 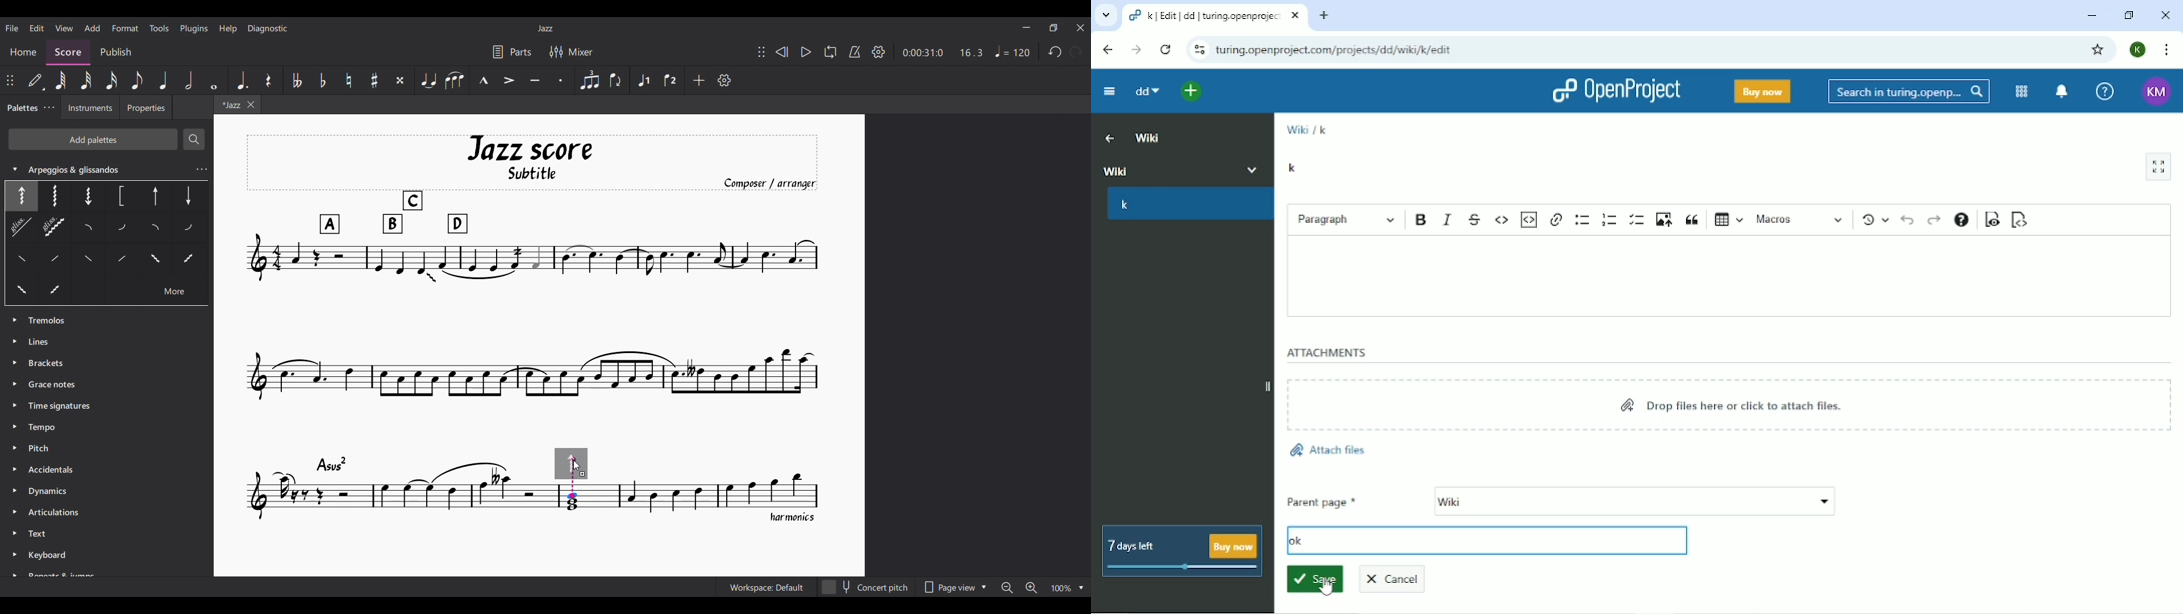 What do you see at coordinates (956, 587) in the screenshot?
I see `Page view options` at bounding box center [956, 587].